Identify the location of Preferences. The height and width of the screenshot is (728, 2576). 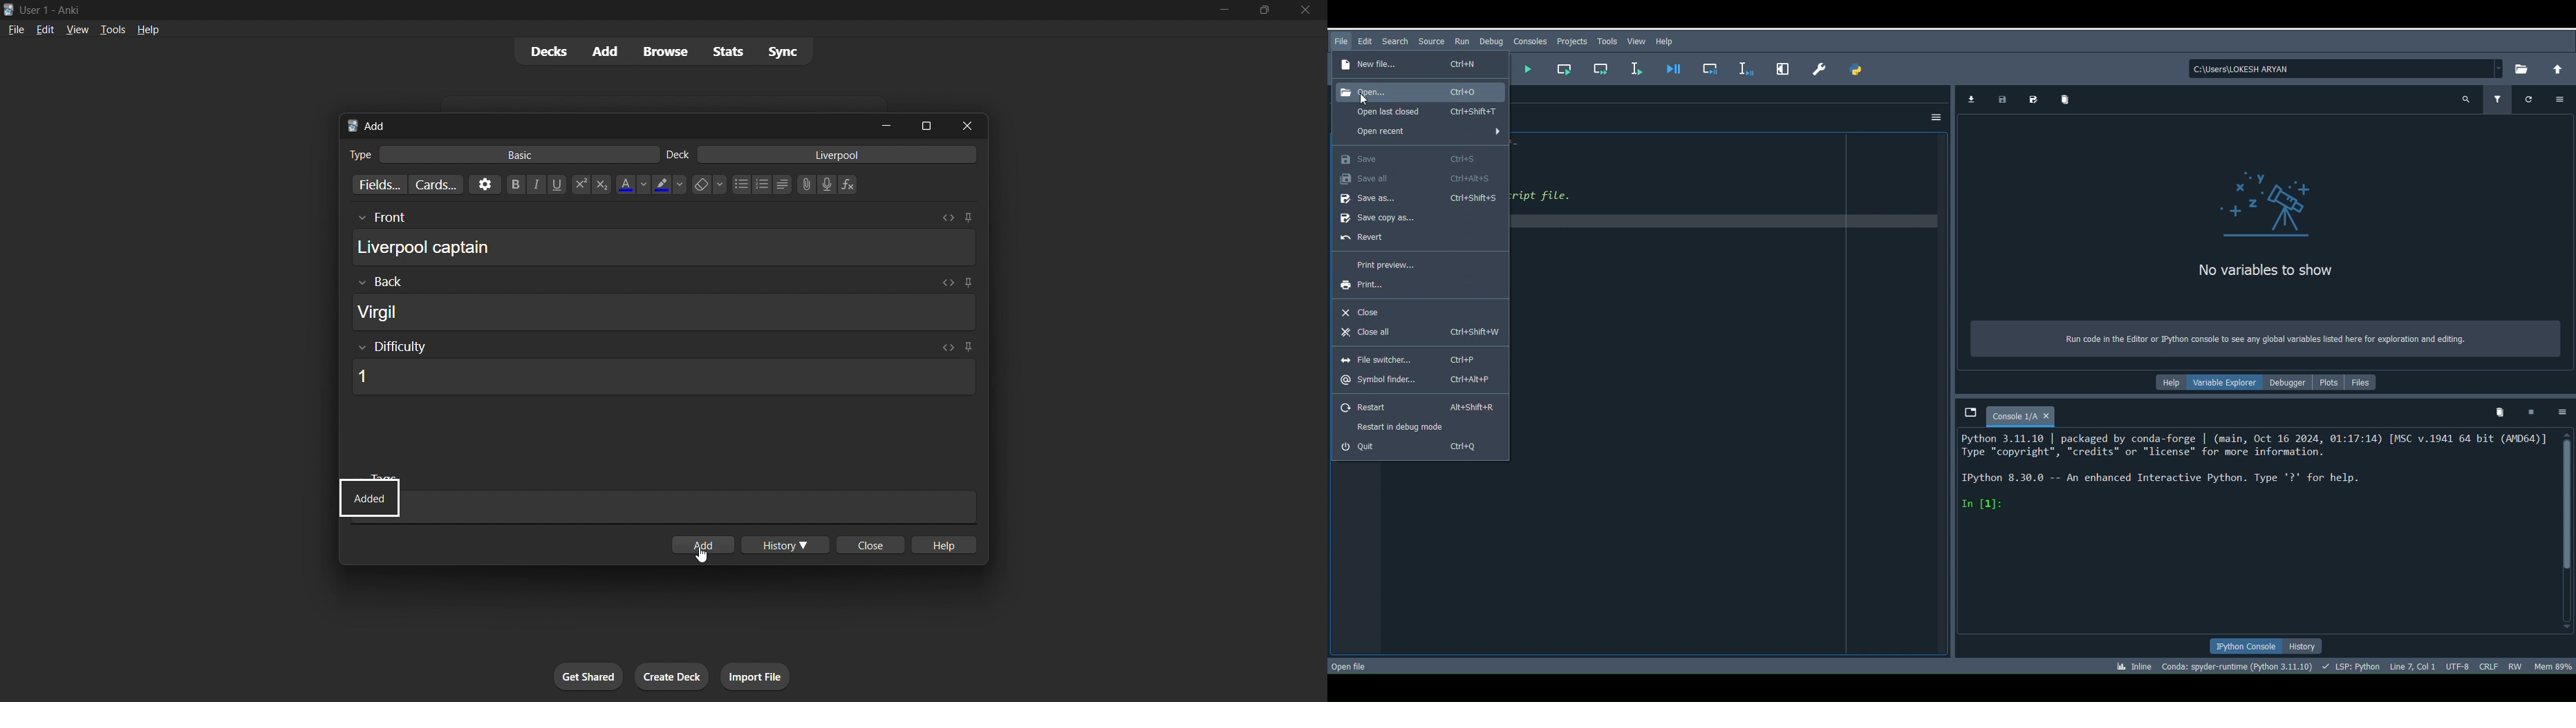
(1815, 65).